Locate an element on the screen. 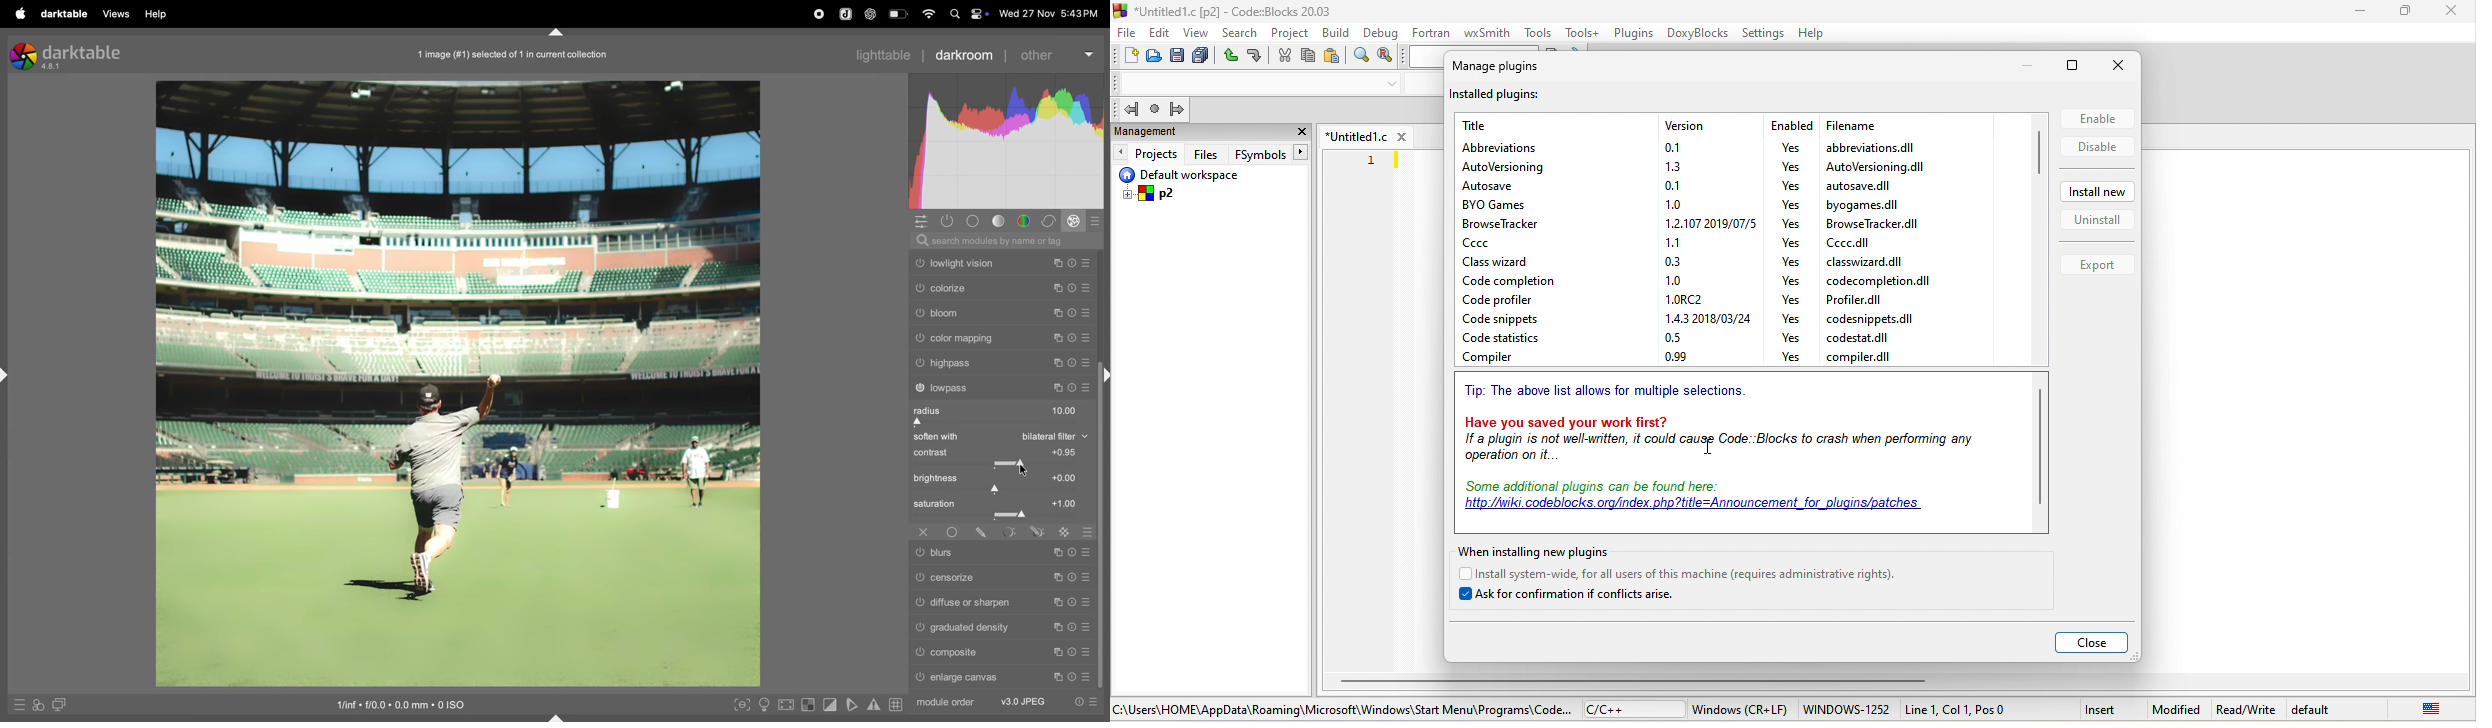  saturation is located at coordinates (1000, 509).